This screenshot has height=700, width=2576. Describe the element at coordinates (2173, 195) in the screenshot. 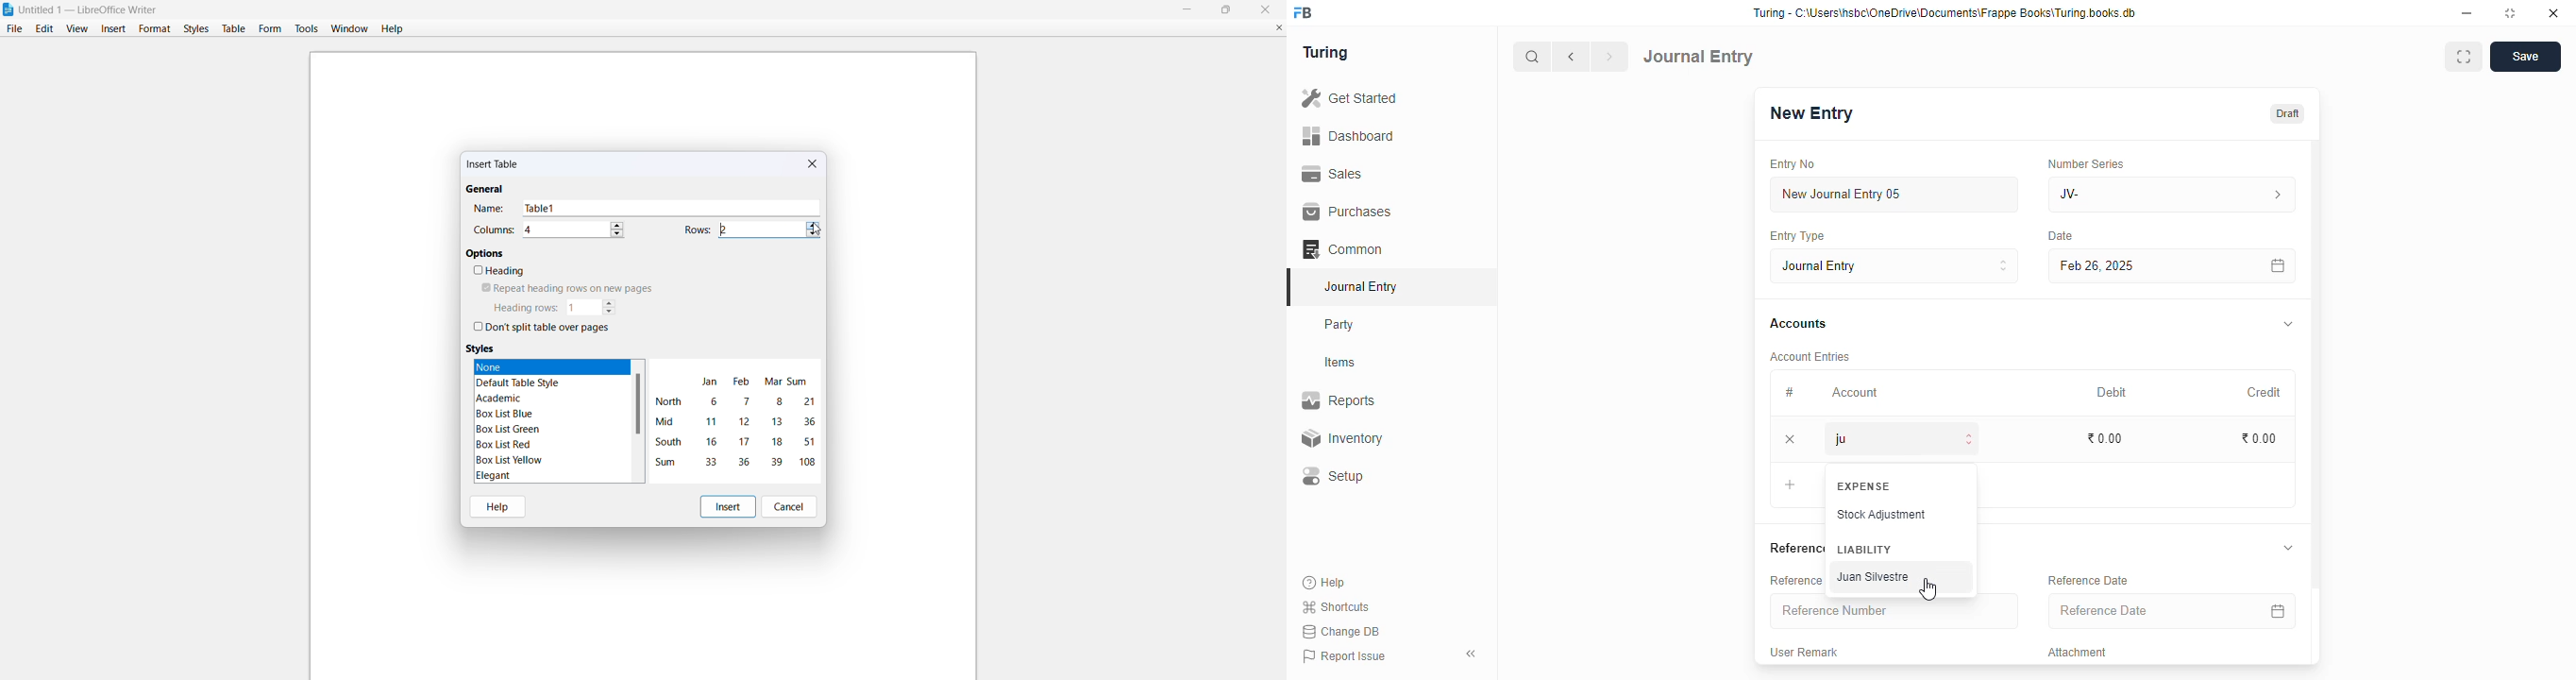

I see `JV-` at that location.